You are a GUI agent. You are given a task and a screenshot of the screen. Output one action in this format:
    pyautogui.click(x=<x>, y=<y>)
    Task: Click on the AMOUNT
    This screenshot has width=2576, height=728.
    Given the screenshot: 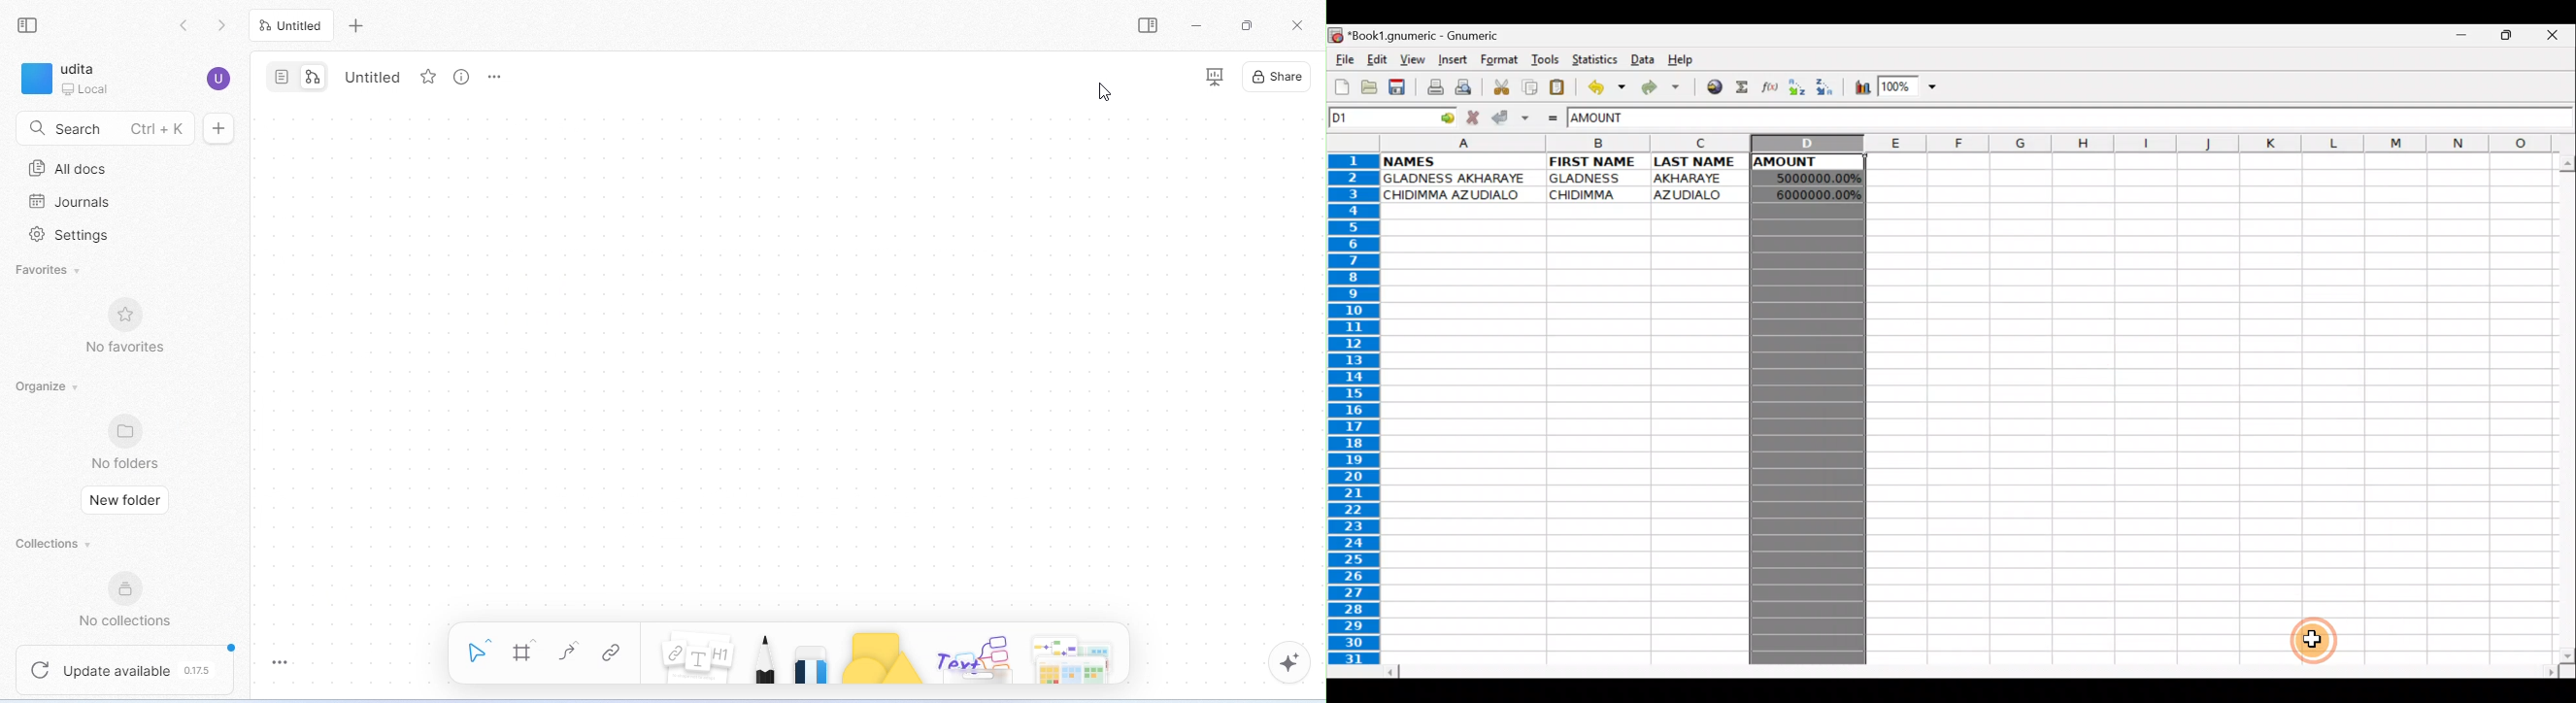 What is the action you would take?
    pyautogui.click(x=1794, y=163)
    